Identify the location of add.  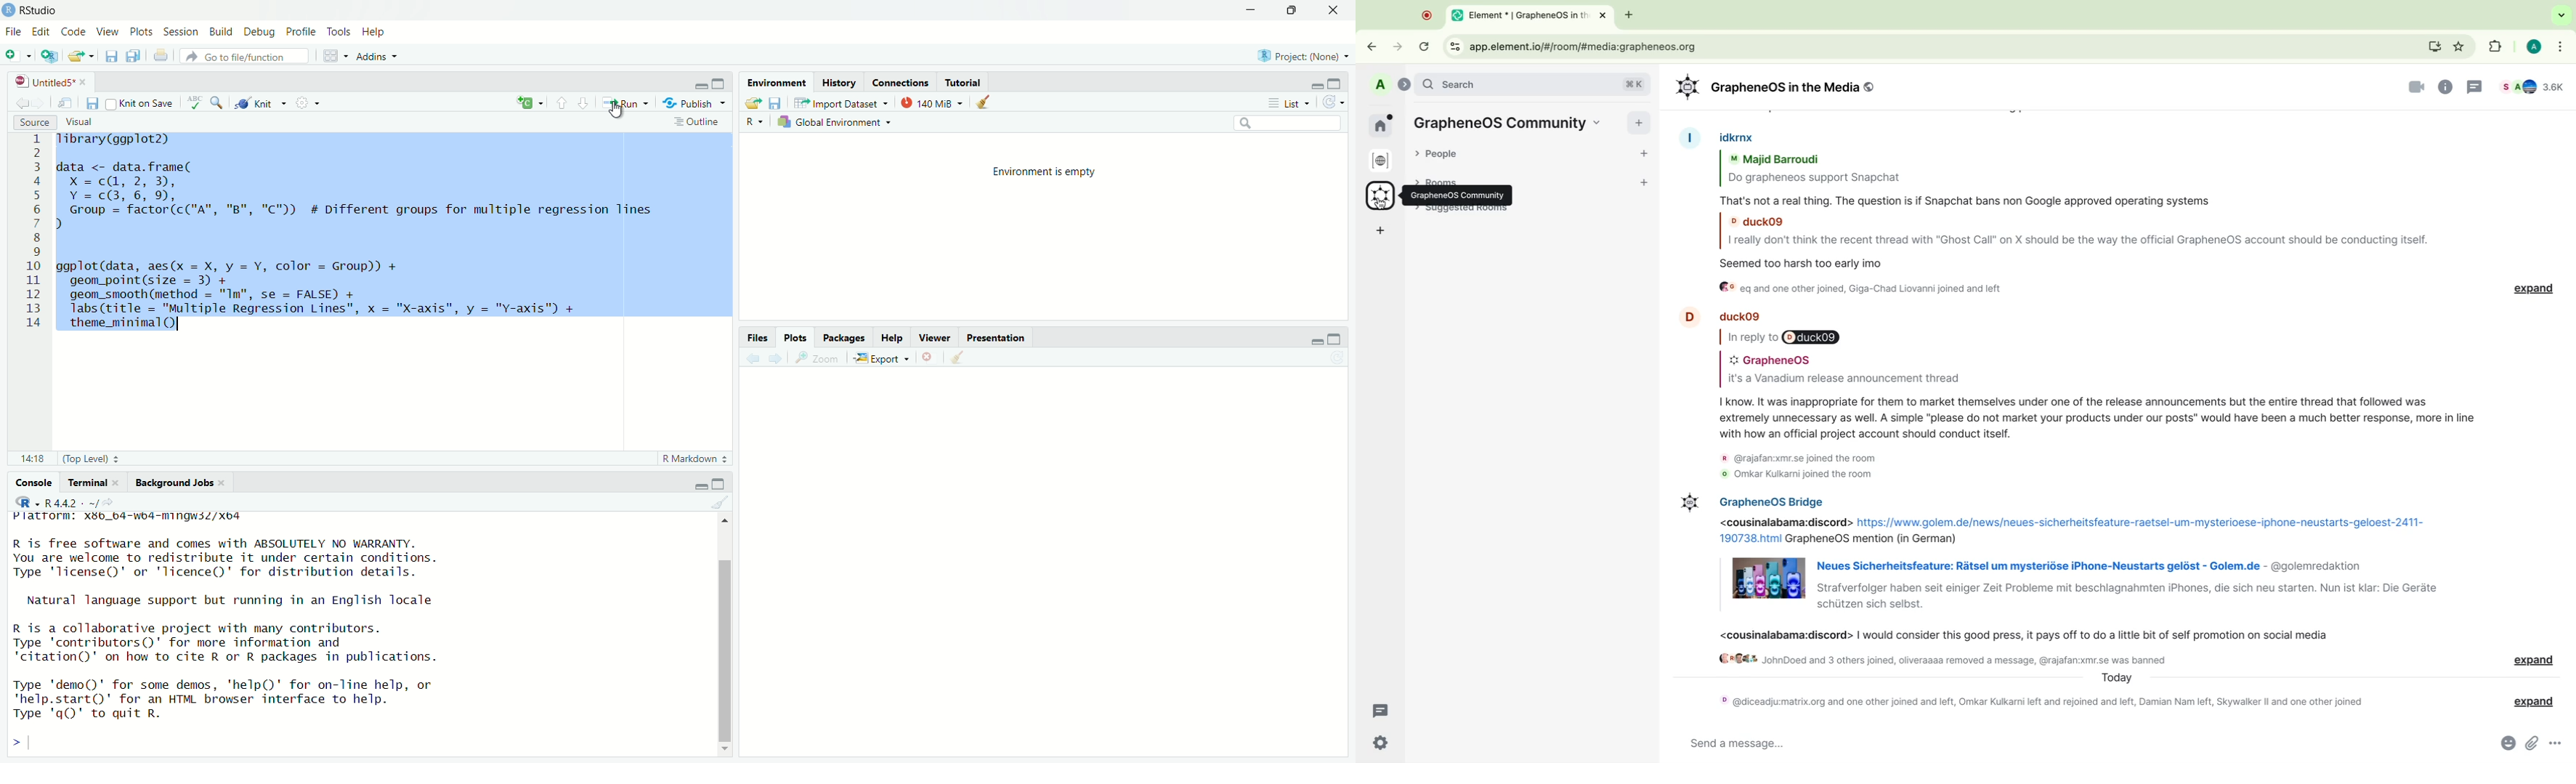
(530, 102).